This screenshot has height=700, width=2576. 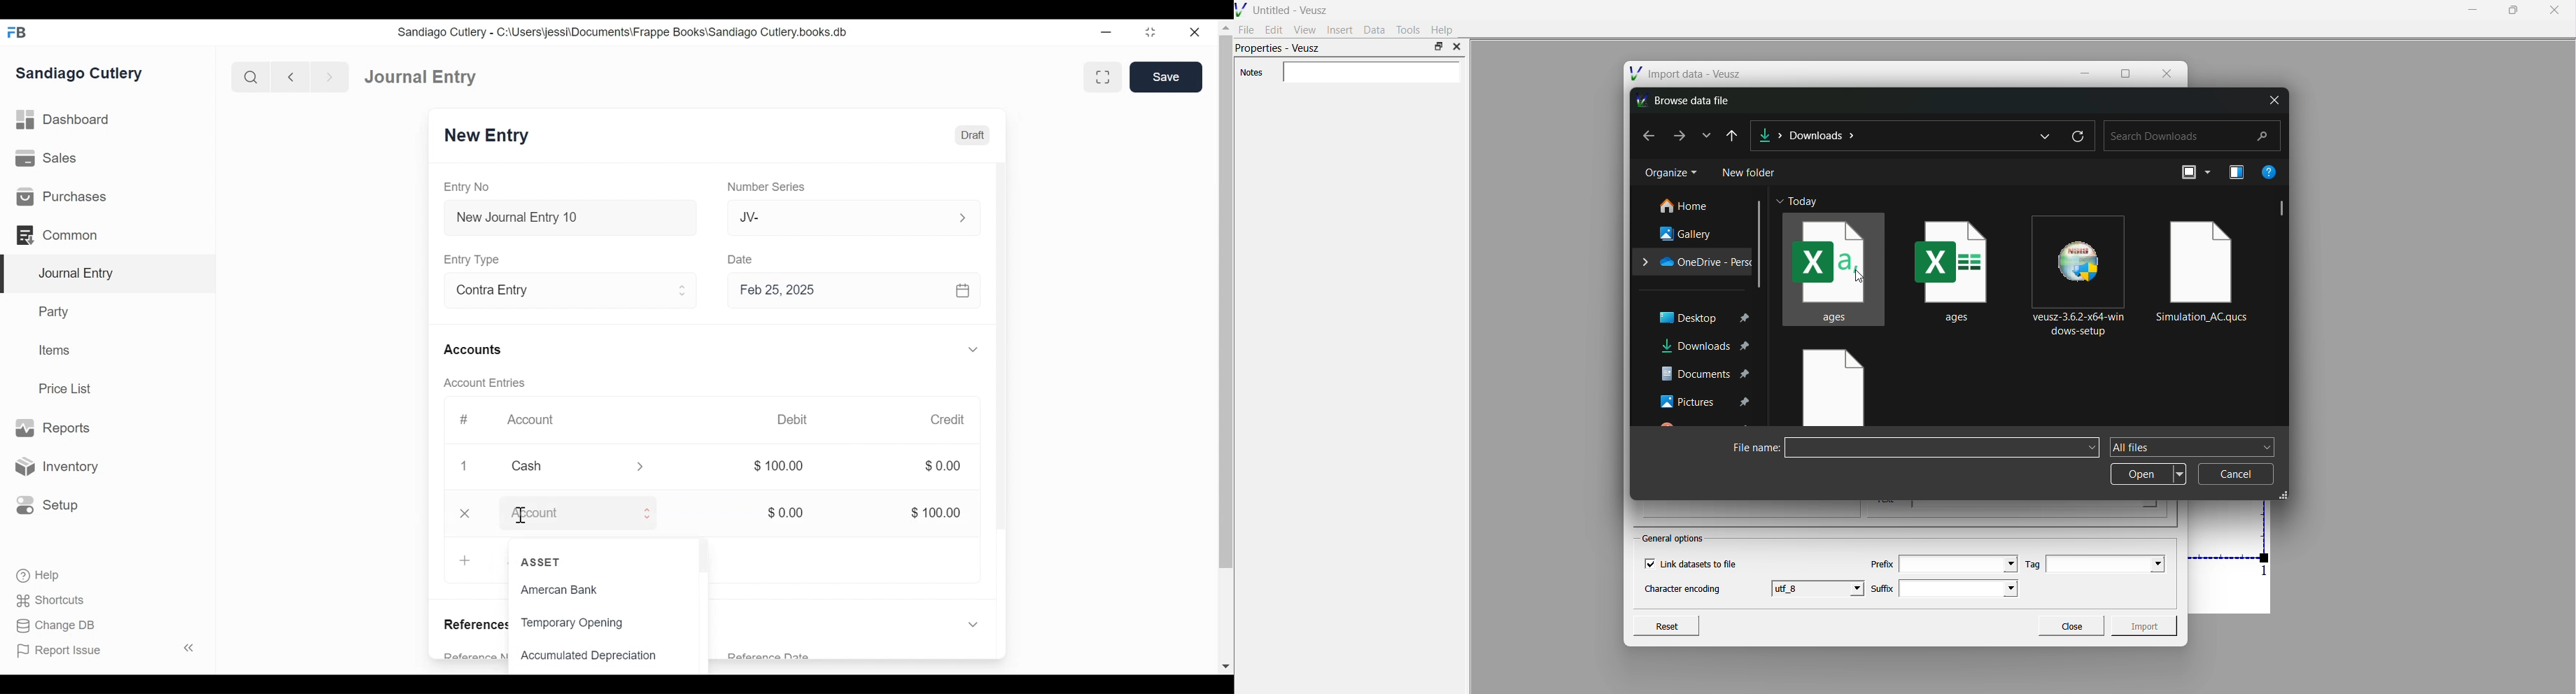 What do you see at coordinates (1689, 233) in the screenshot?
I see `Gallery` at bounding box center [1689, 233].